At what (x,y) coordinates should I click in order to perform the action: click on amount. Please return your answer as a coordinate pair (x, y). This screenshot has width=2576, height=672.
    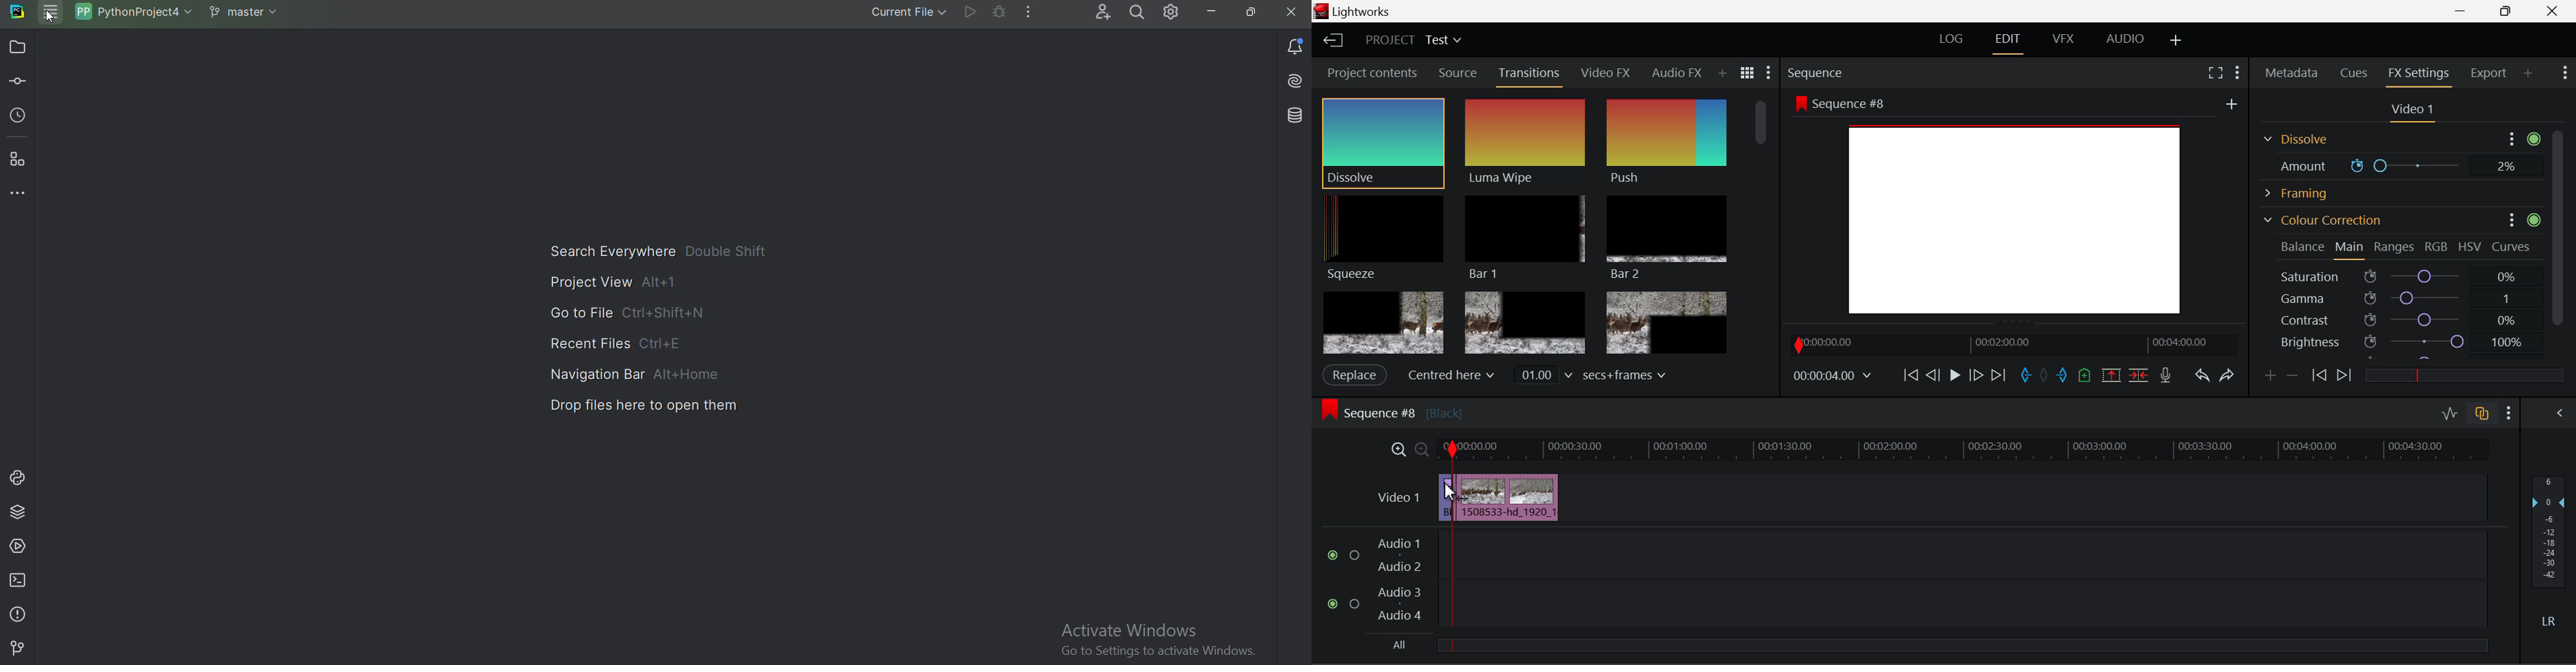
    Looking at the image, I should click on (2297, 166).